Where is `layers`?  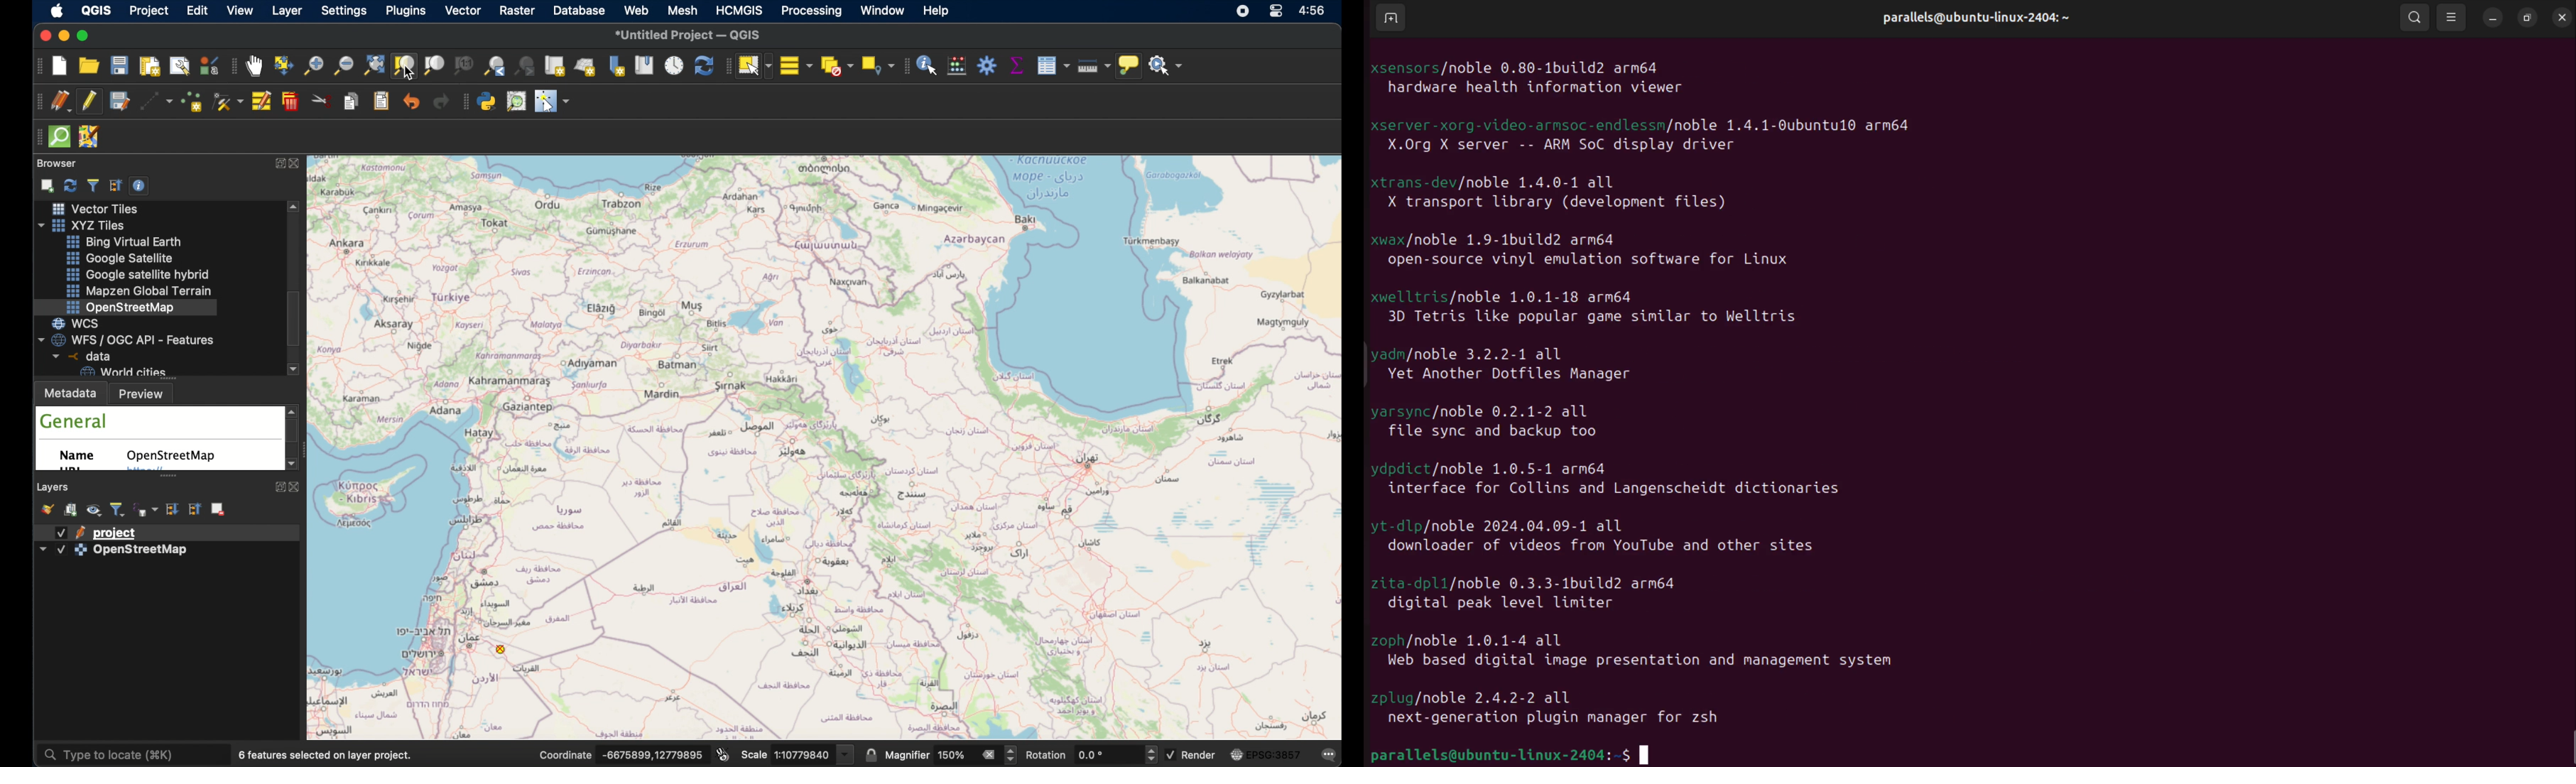
layers is located at coordinates (54, 486).